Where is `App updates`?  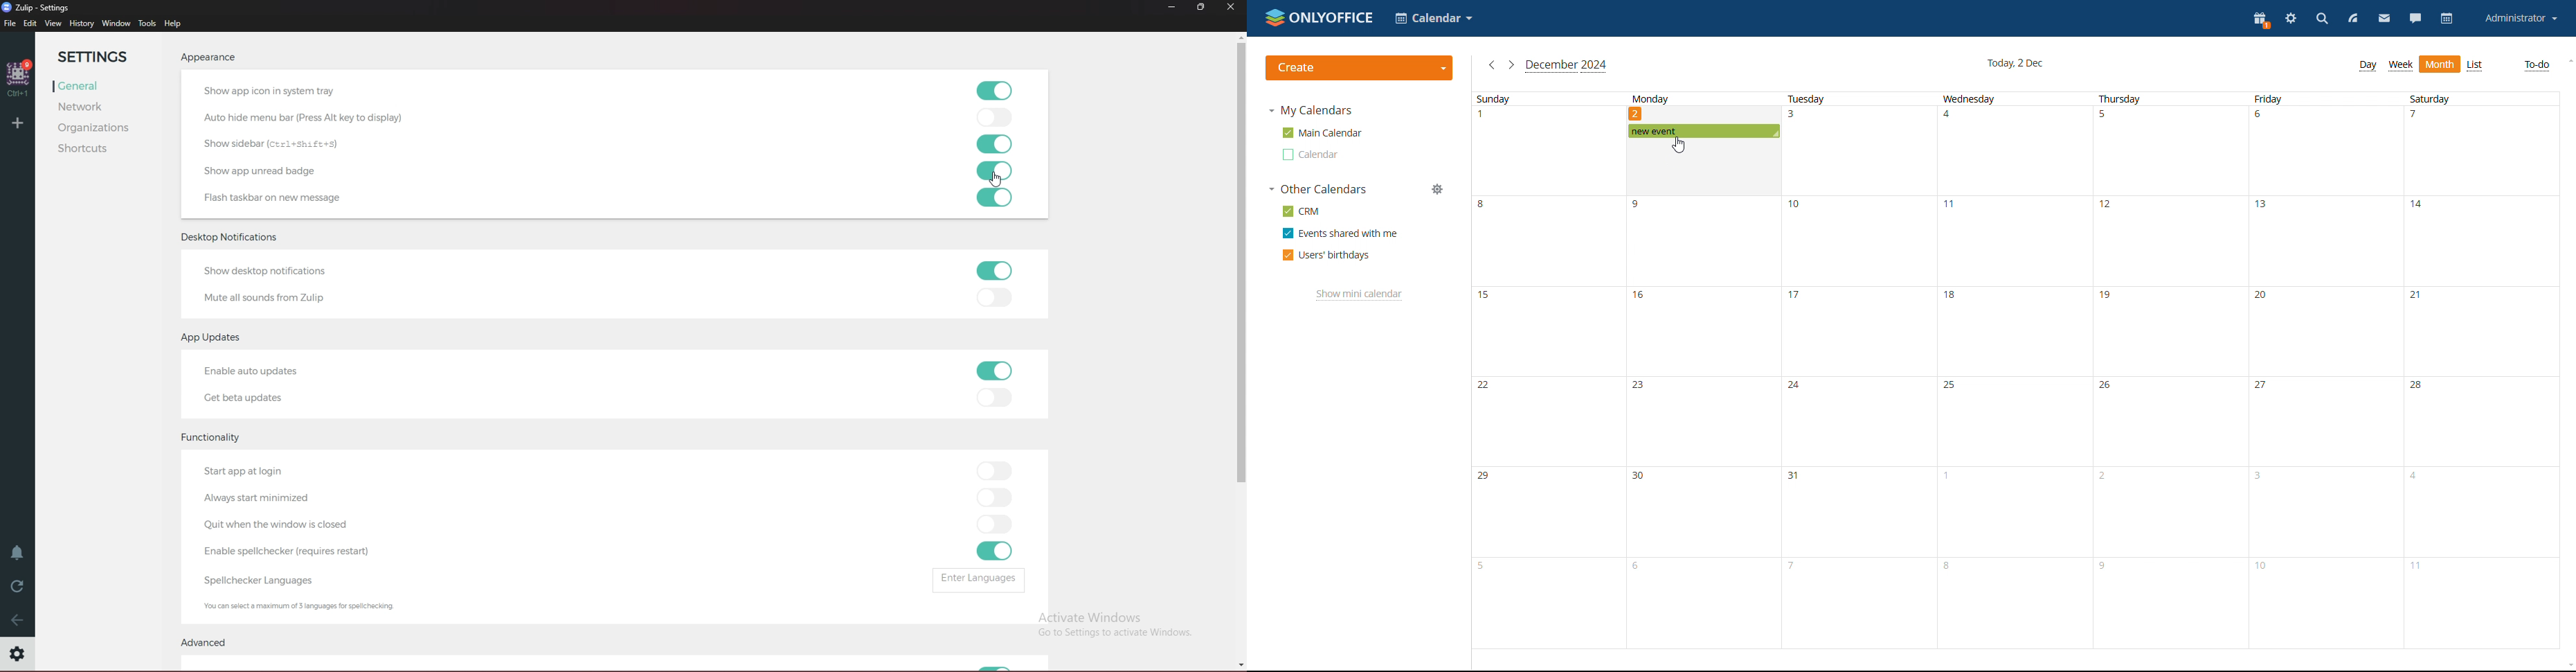
App updates is located at coordinates (217, 339).